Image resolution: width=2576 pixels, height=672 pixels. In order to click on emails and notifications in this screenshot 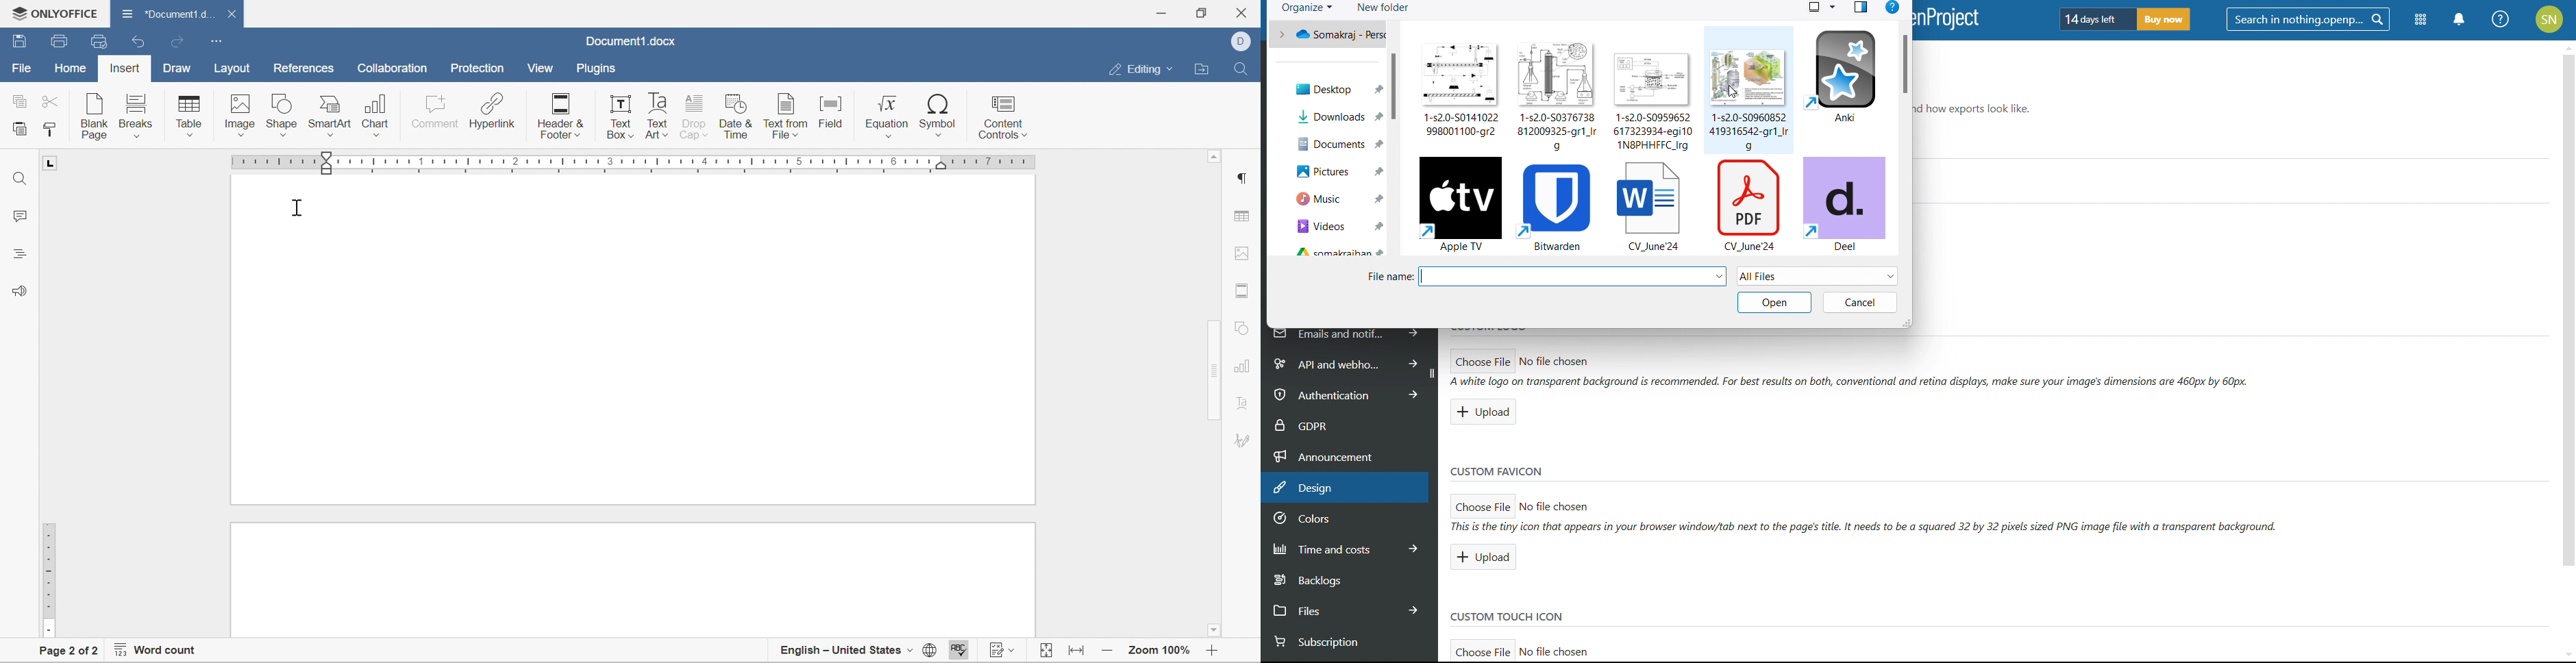, I will do `click(1346, 336)`.